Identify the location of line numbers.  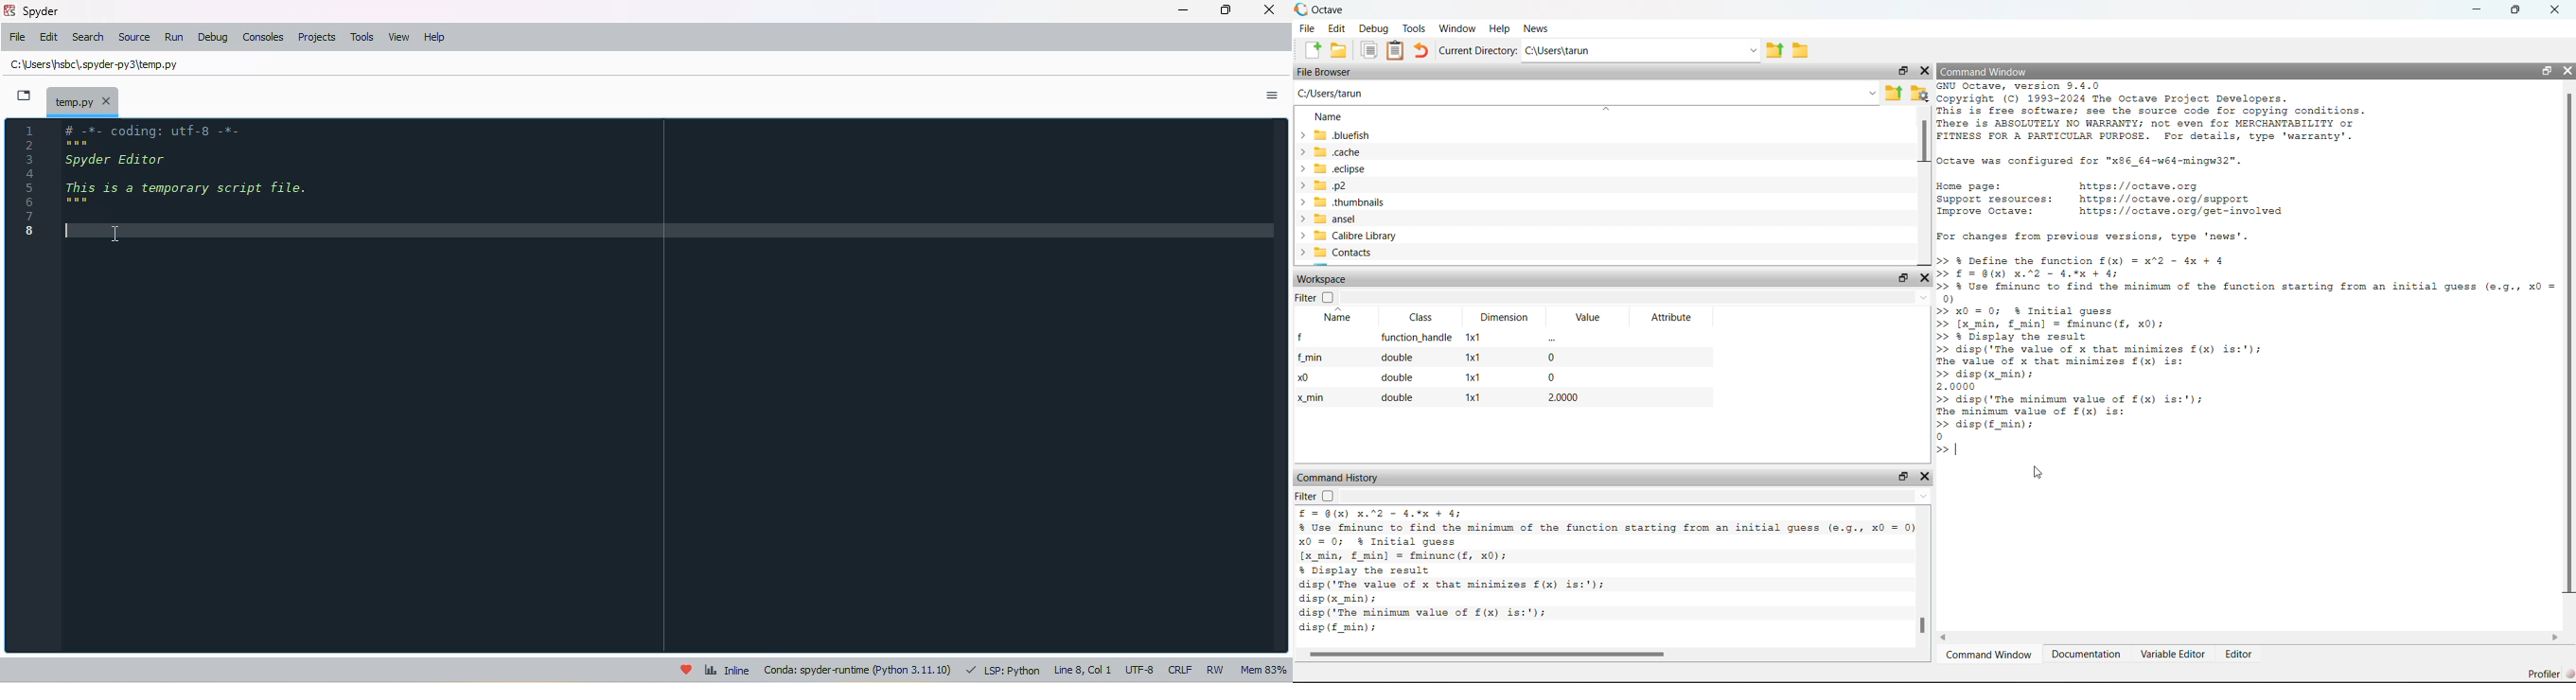
(28, 179).